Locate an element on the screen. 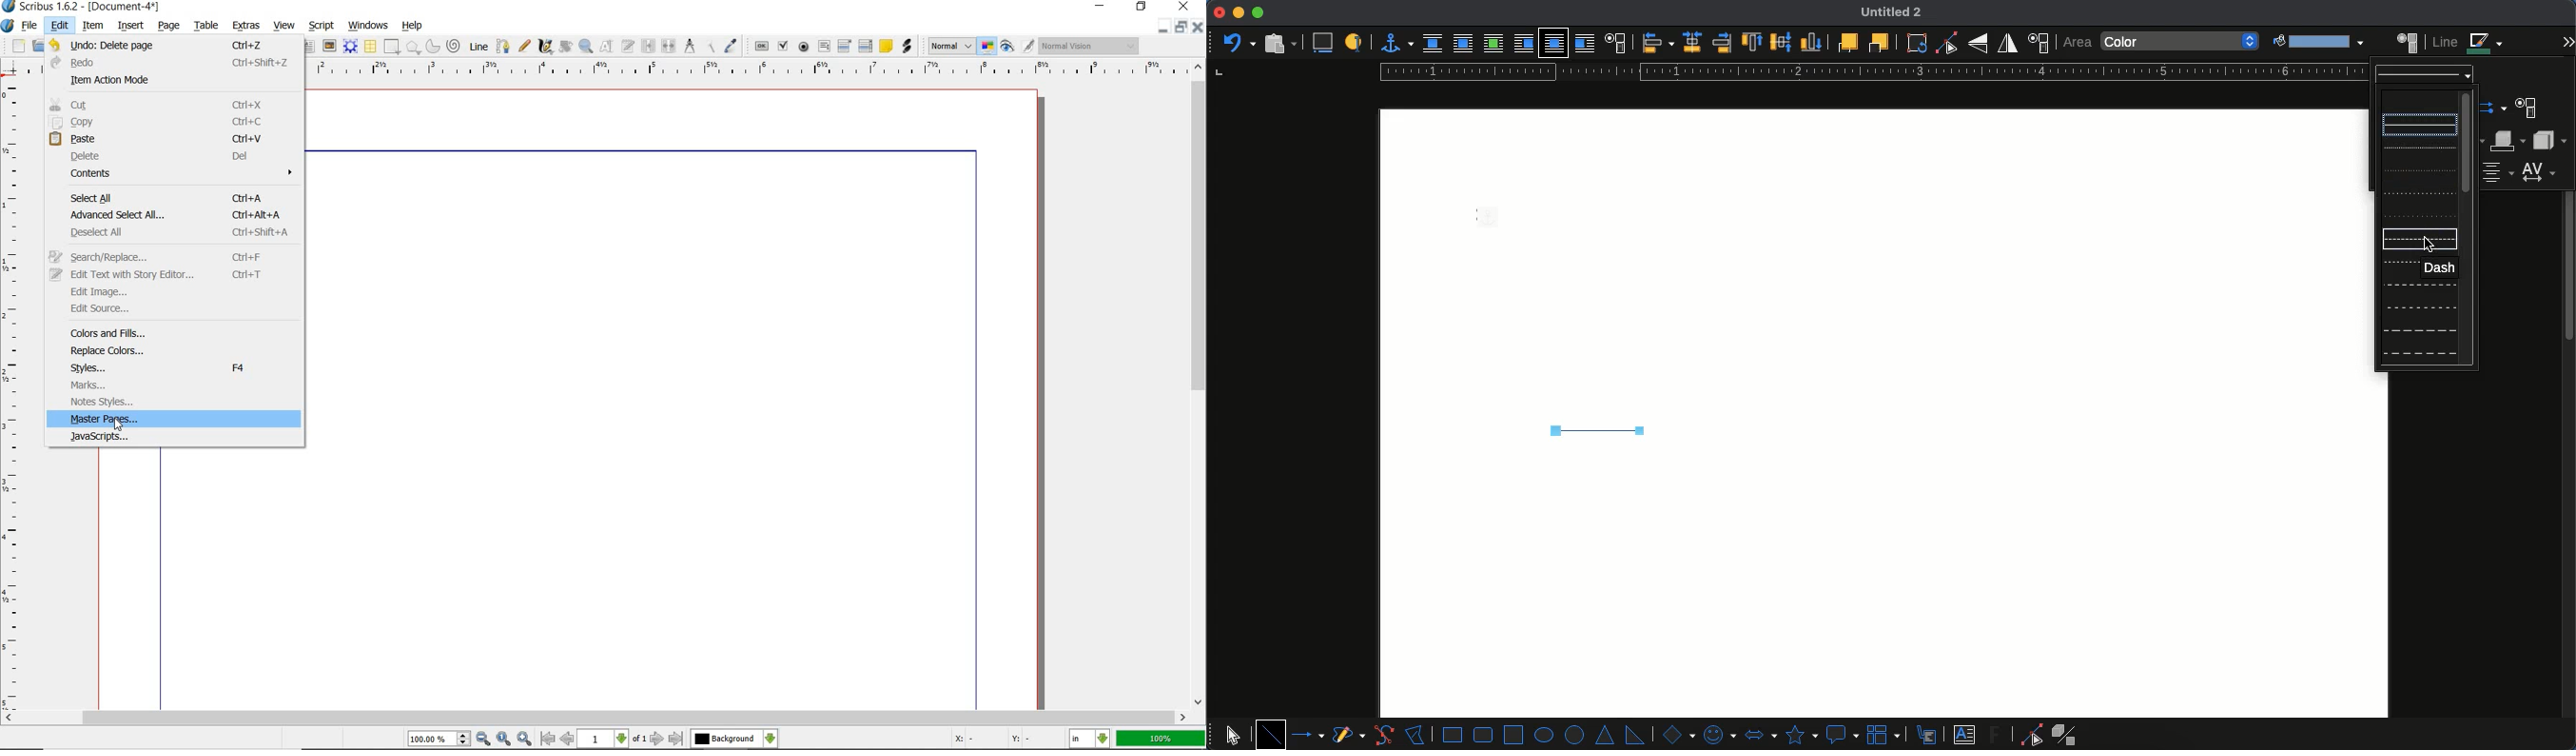  preview mode is located at coordinates (1018, 46).